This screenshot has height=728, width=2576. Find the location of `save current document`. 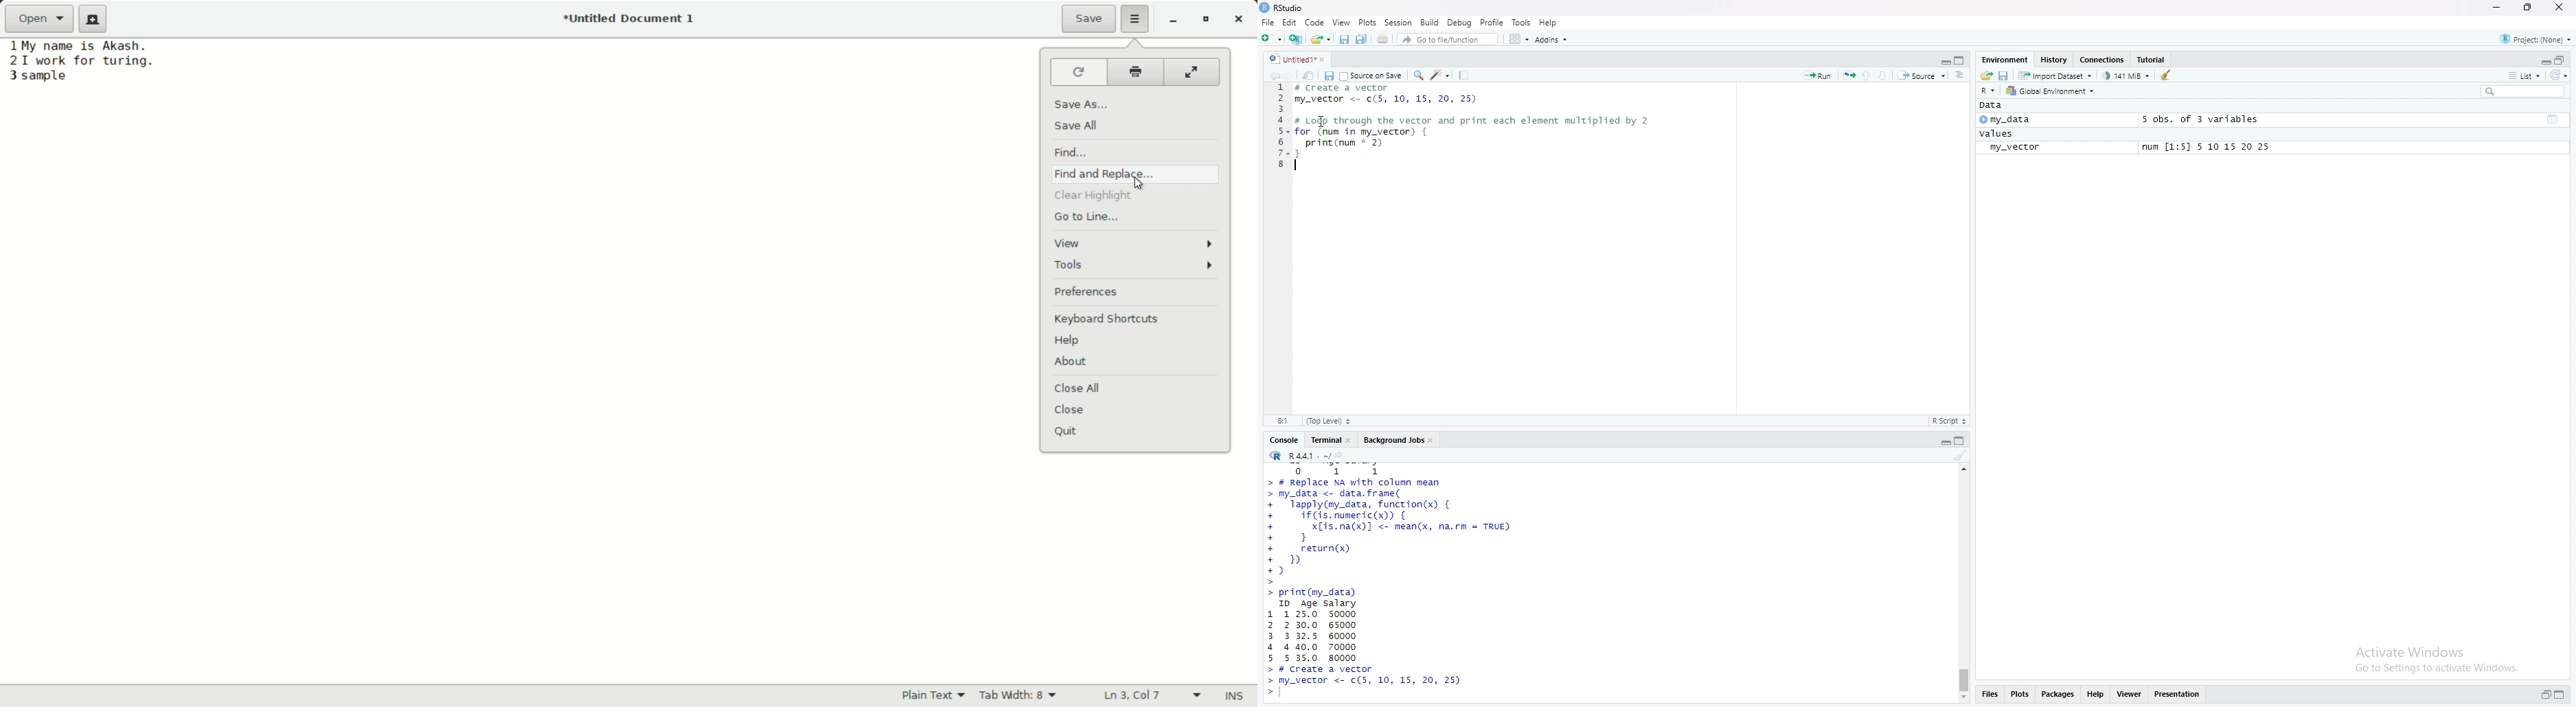

save current document is located at coordinates (1343, 40).